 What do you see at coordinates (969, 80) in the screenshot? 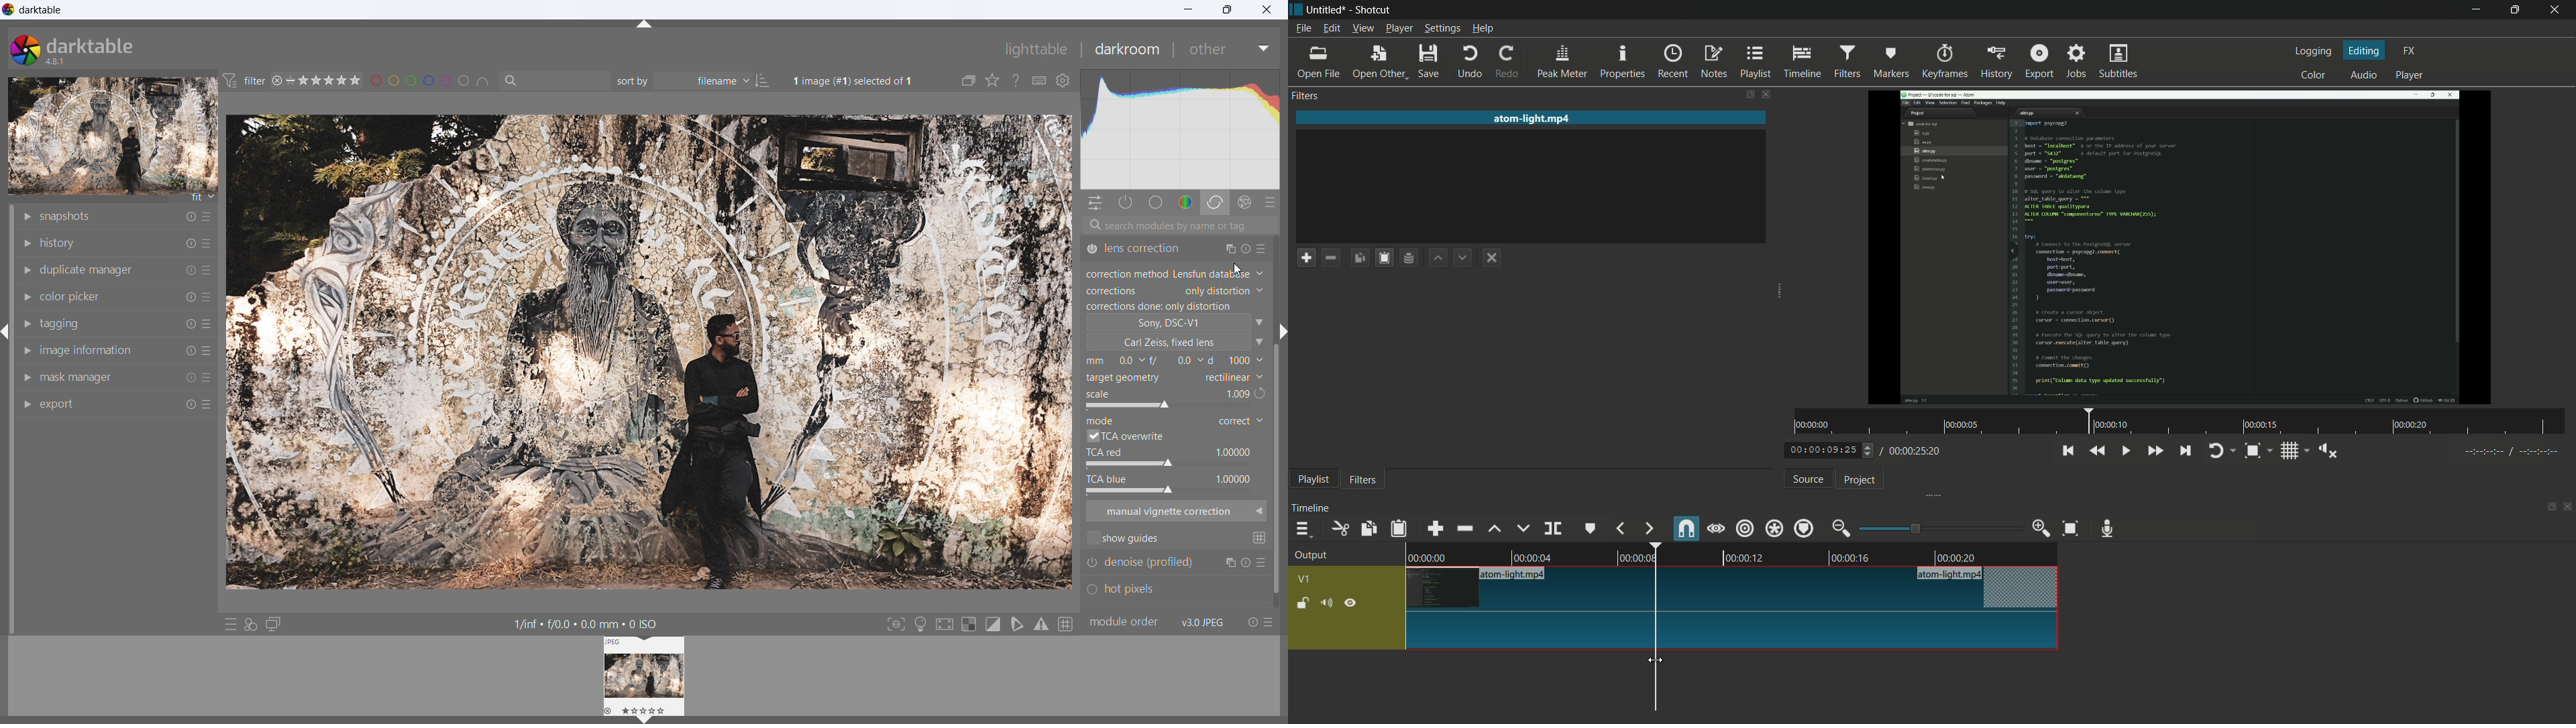
I see `collapse grouped images` at bounding box center [969, 80].